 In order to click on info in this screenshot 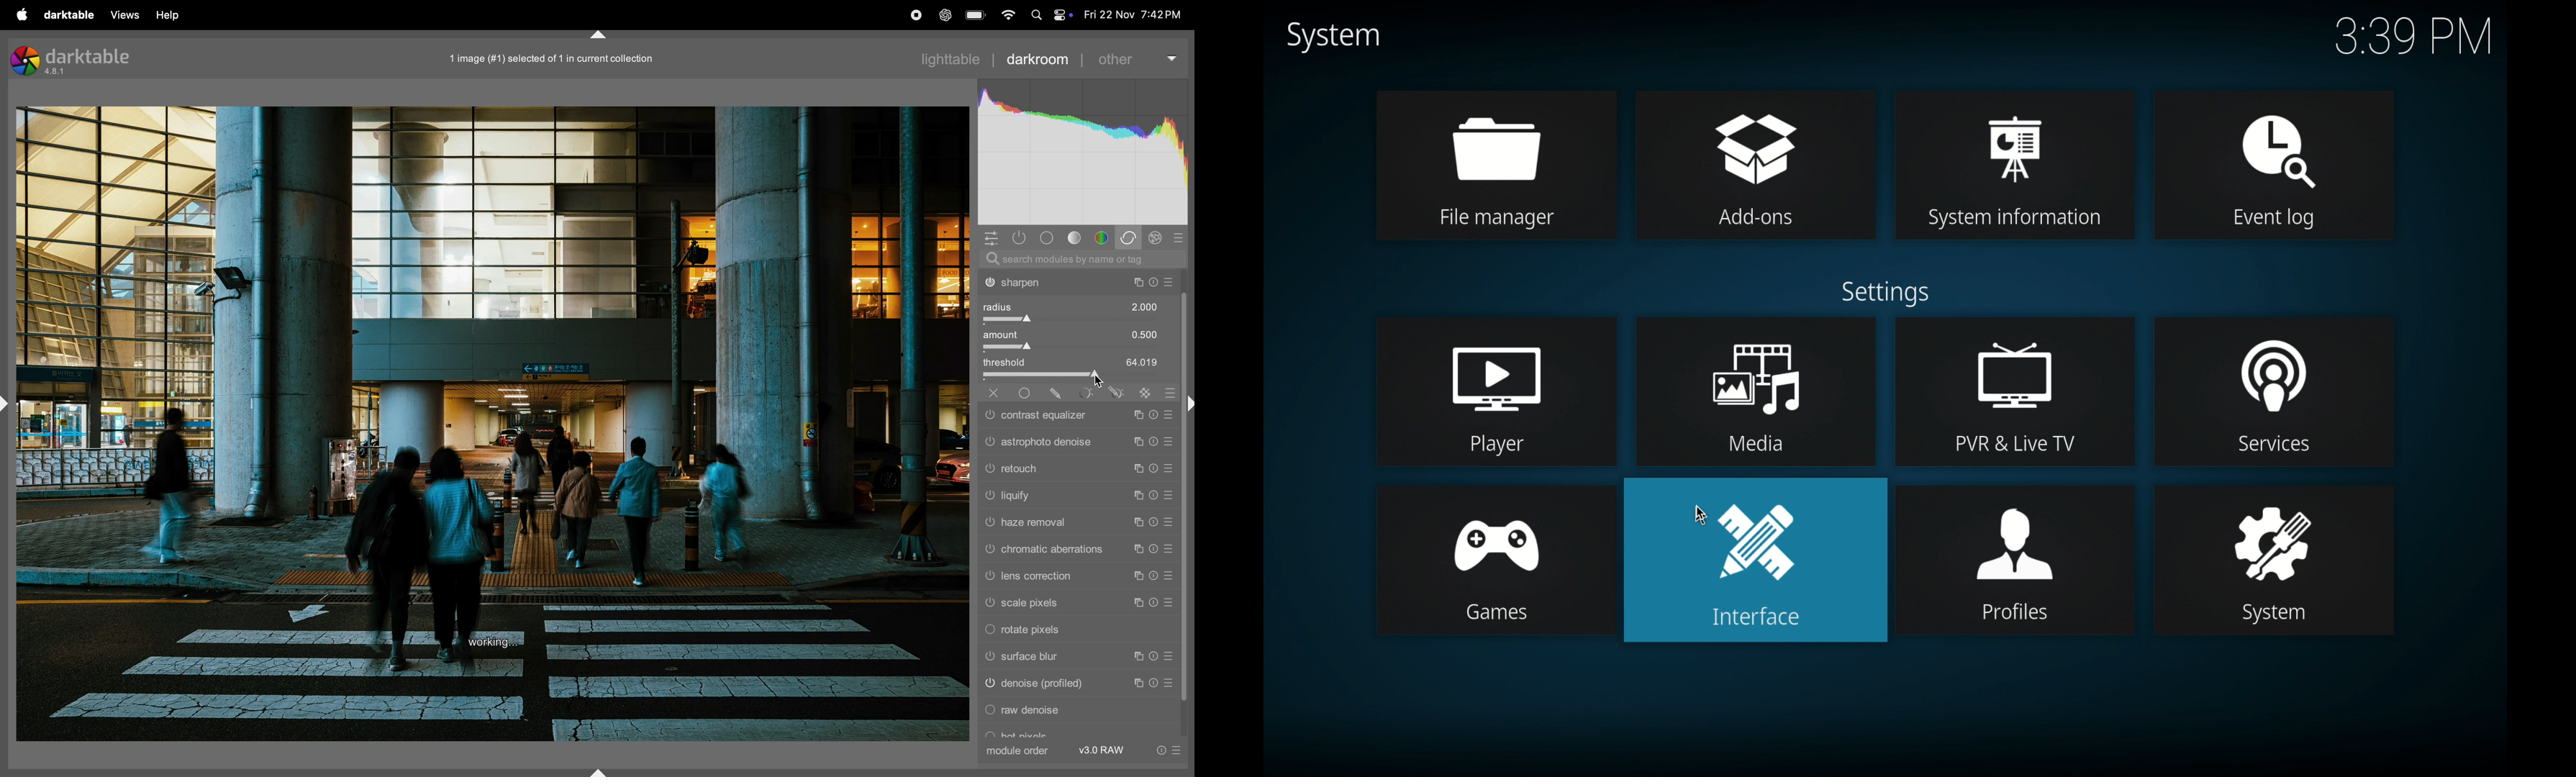, I will do `click(1168, 750)`.